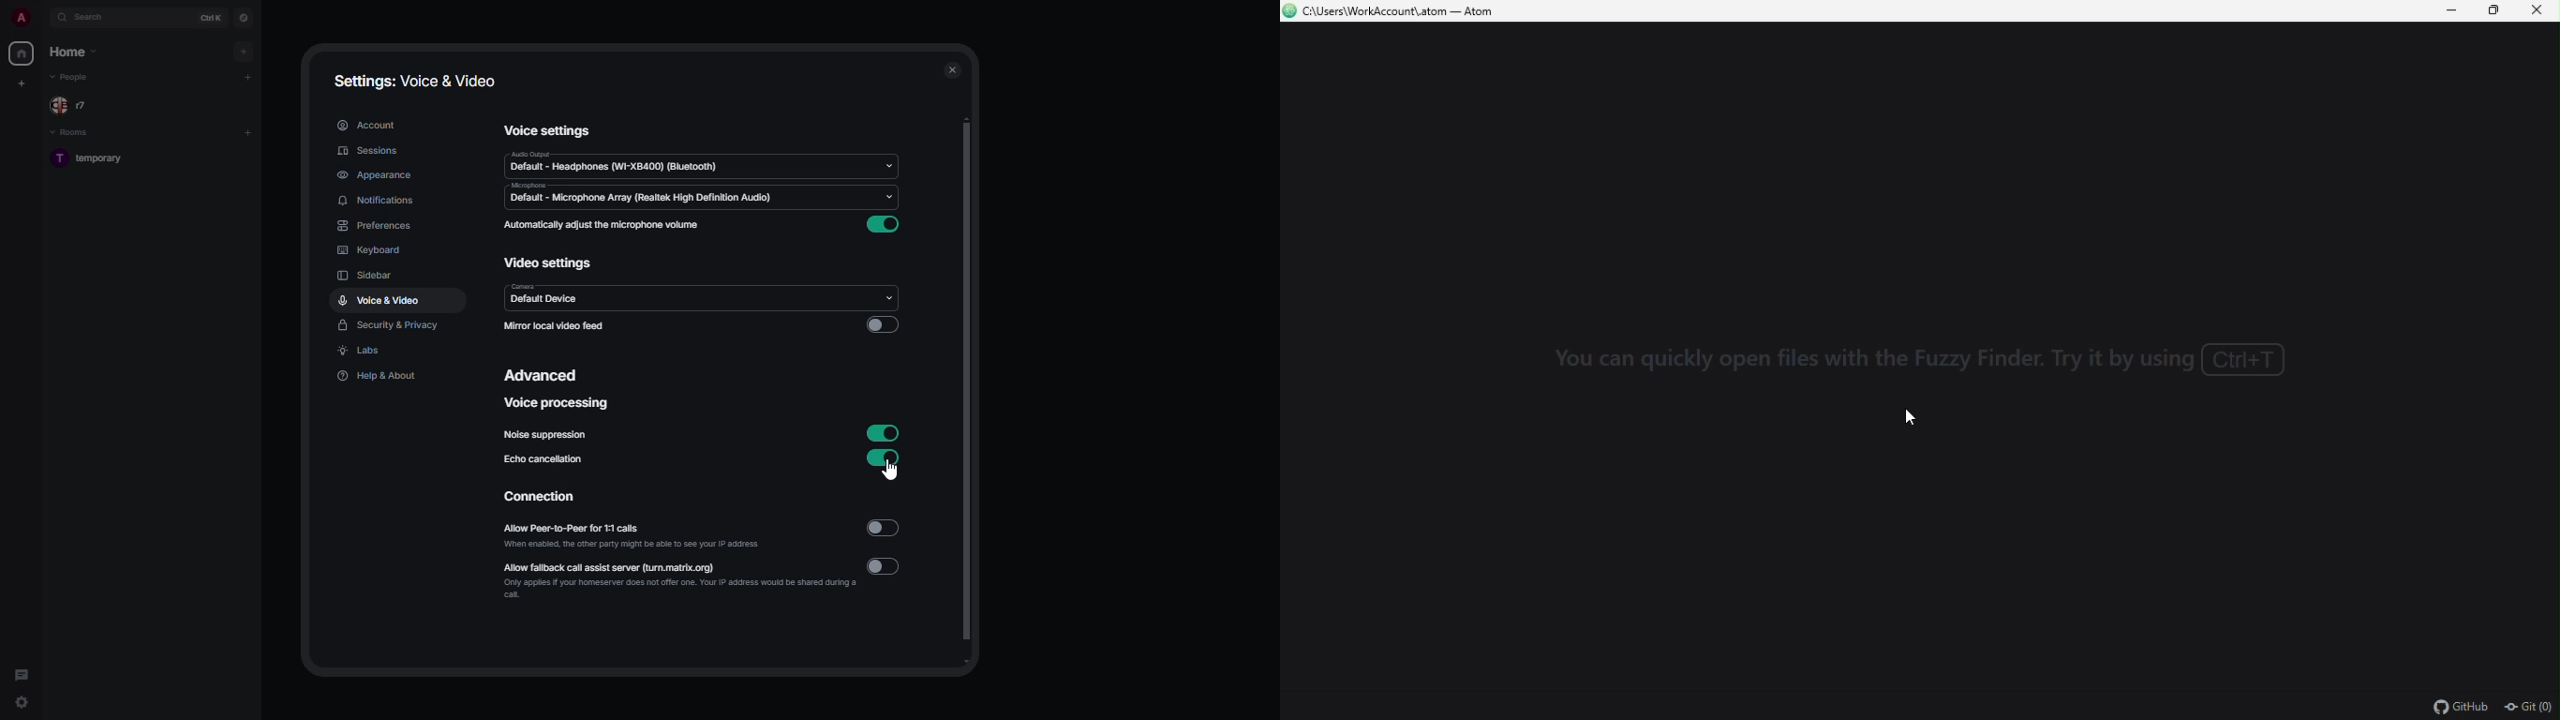  What do you see at coordinates (546, 459) in the screenshot?
I see `echo cancellation` at bounding box center [546, 459].